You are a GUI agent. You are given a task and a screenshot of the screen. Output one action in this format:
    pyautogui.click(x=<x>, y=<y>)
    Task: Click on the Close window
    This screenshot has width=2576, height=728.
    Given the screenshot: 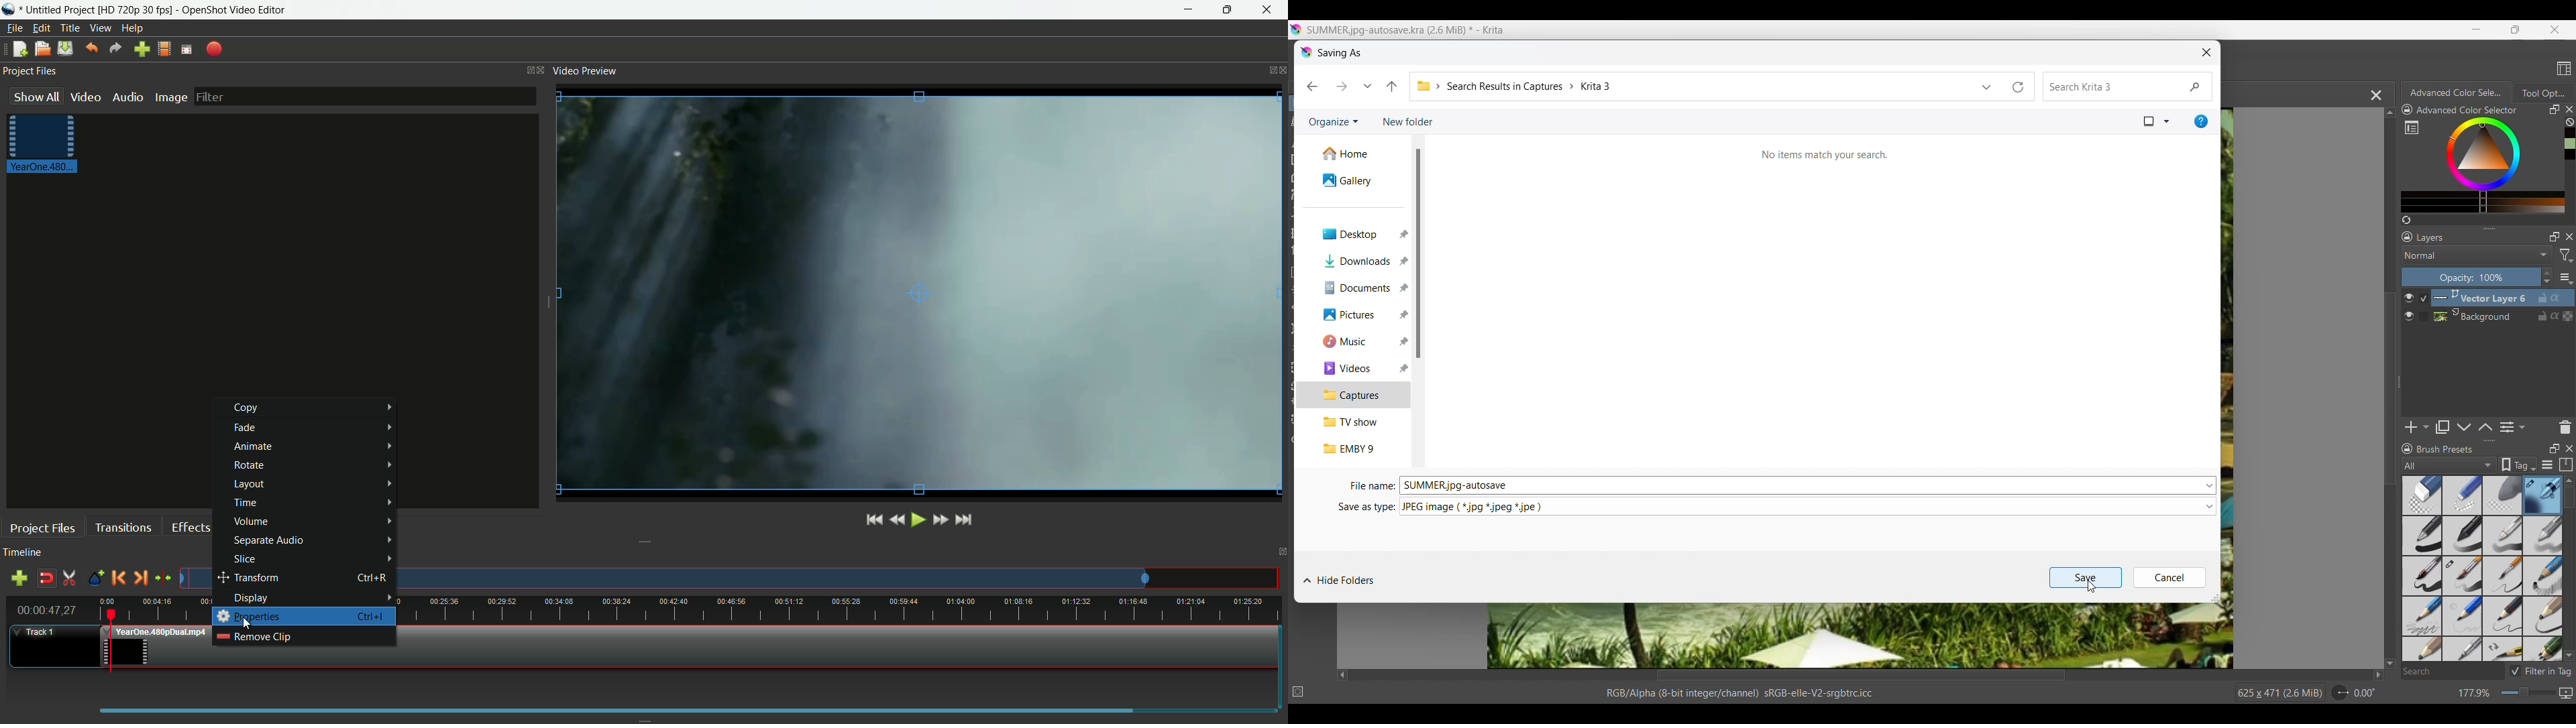 What is the action you would take?
    pyautogui.click(x=2207, y=52)
    